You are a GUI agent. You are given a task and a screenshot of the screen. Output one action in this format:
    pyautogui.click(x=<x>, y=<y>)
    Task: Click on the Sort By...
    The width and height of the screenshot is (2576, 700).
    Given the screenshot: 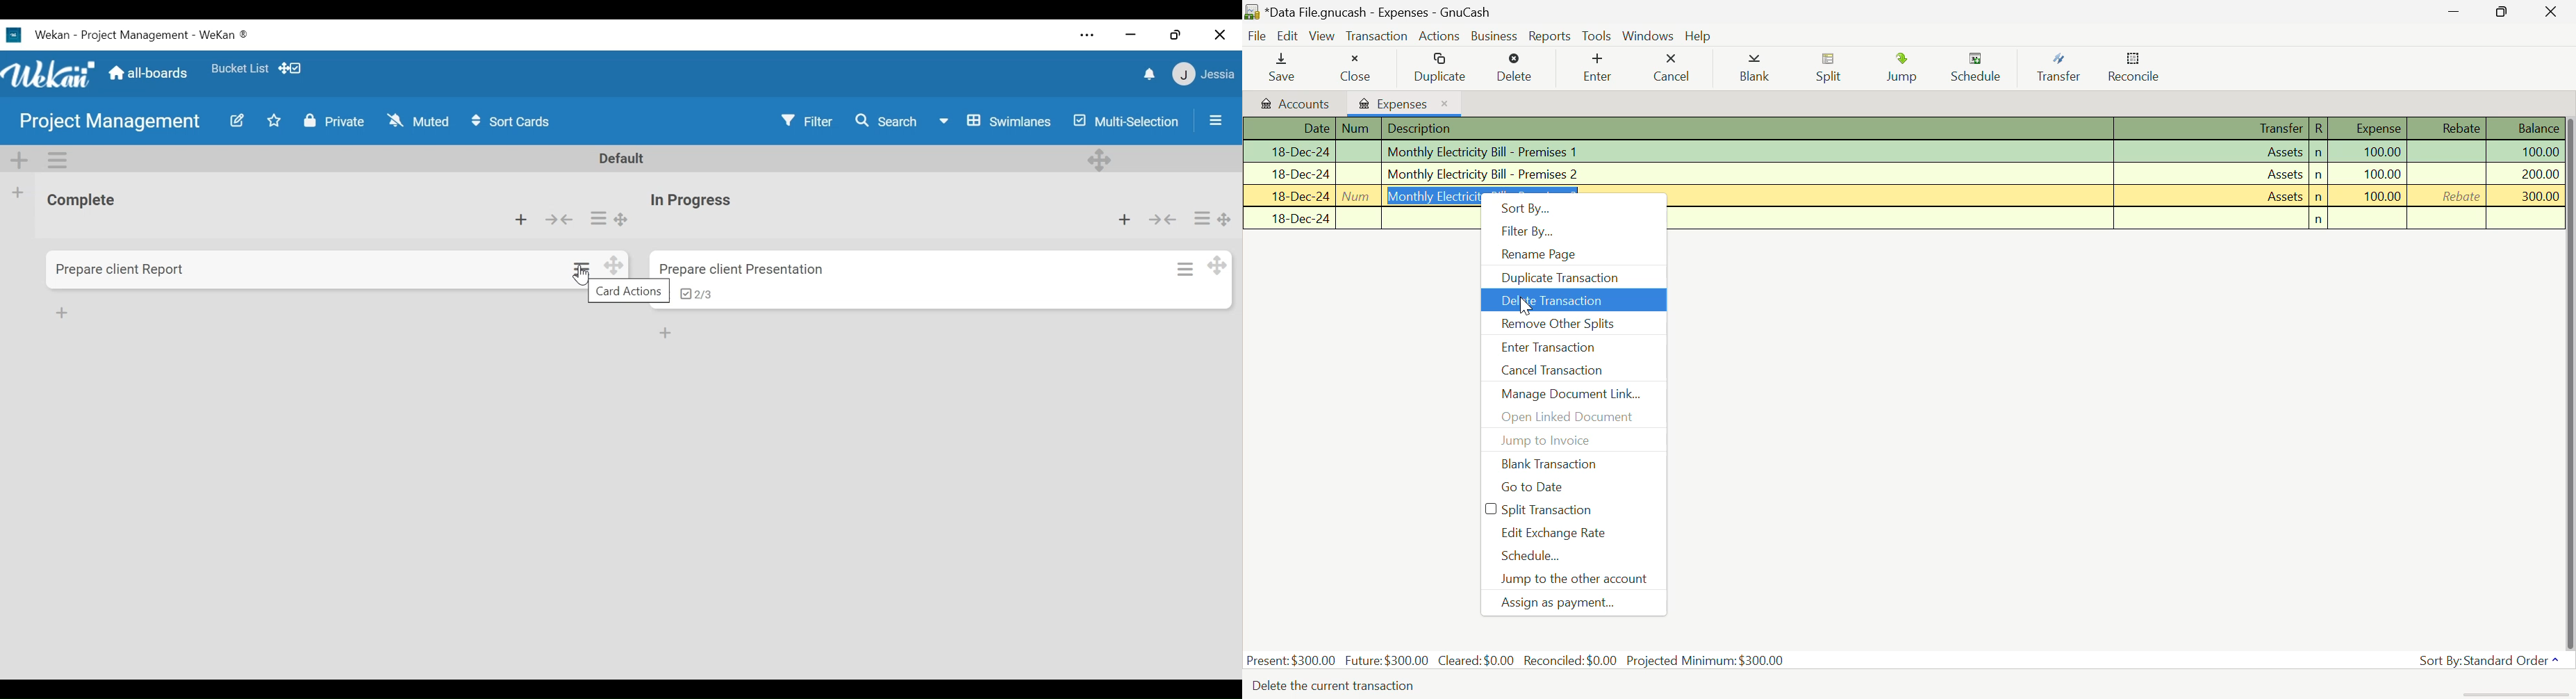 What is the action you would take?
    pyautogui.click(x=1574, y=206)
    